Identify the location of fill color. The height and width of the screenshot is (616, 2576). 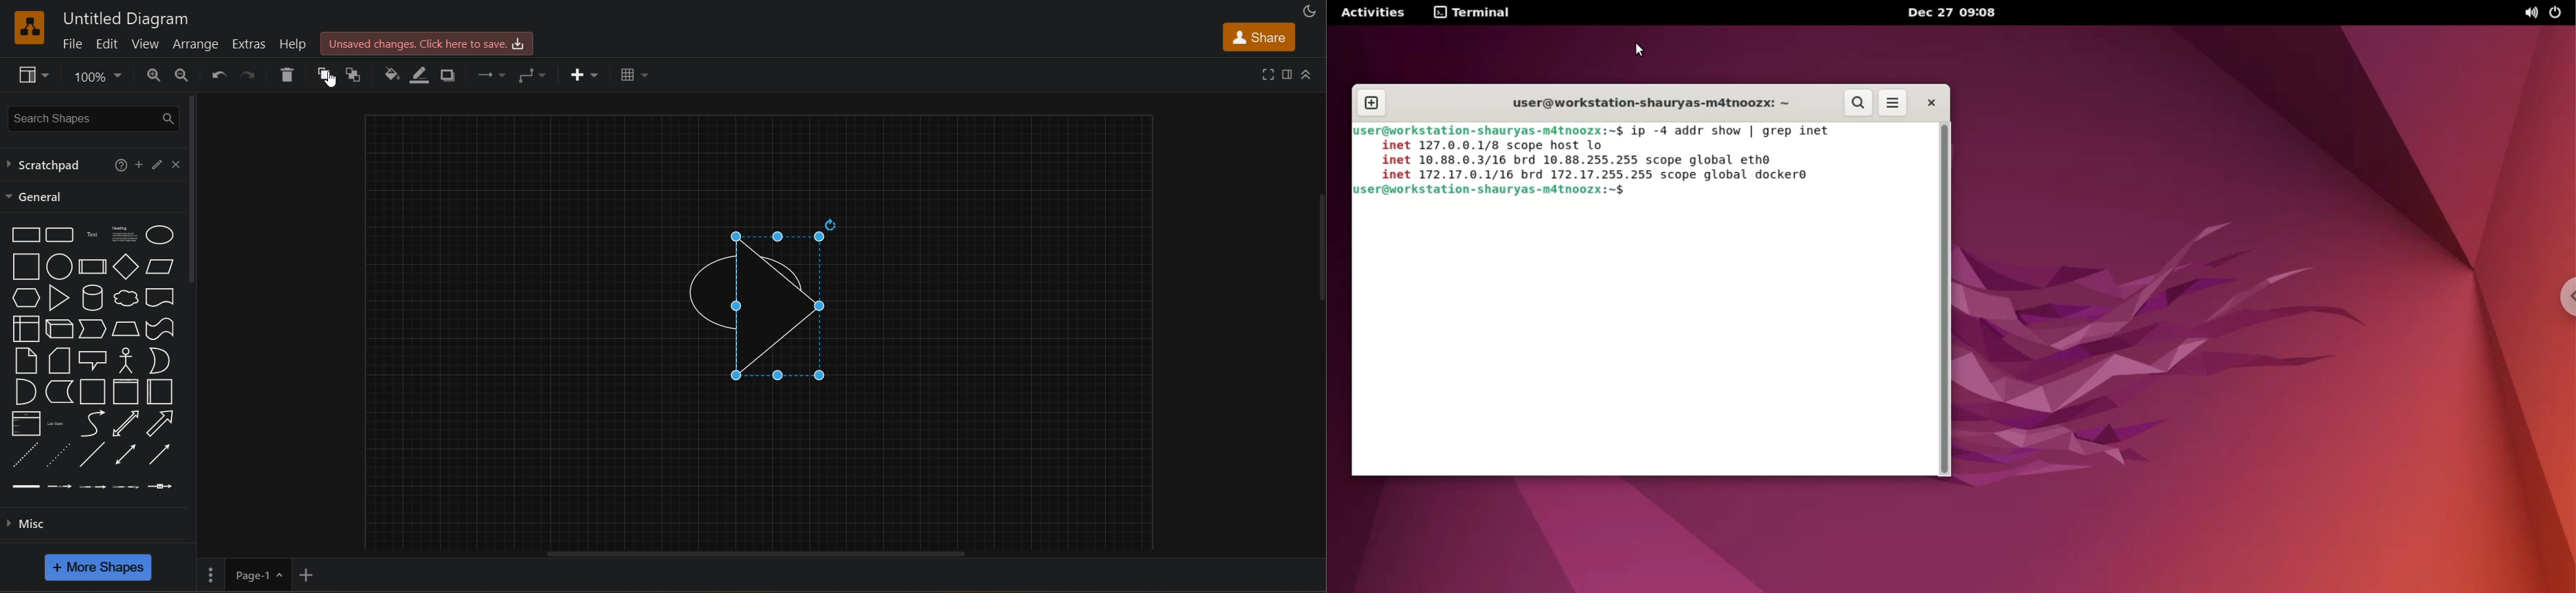
(390, 75).